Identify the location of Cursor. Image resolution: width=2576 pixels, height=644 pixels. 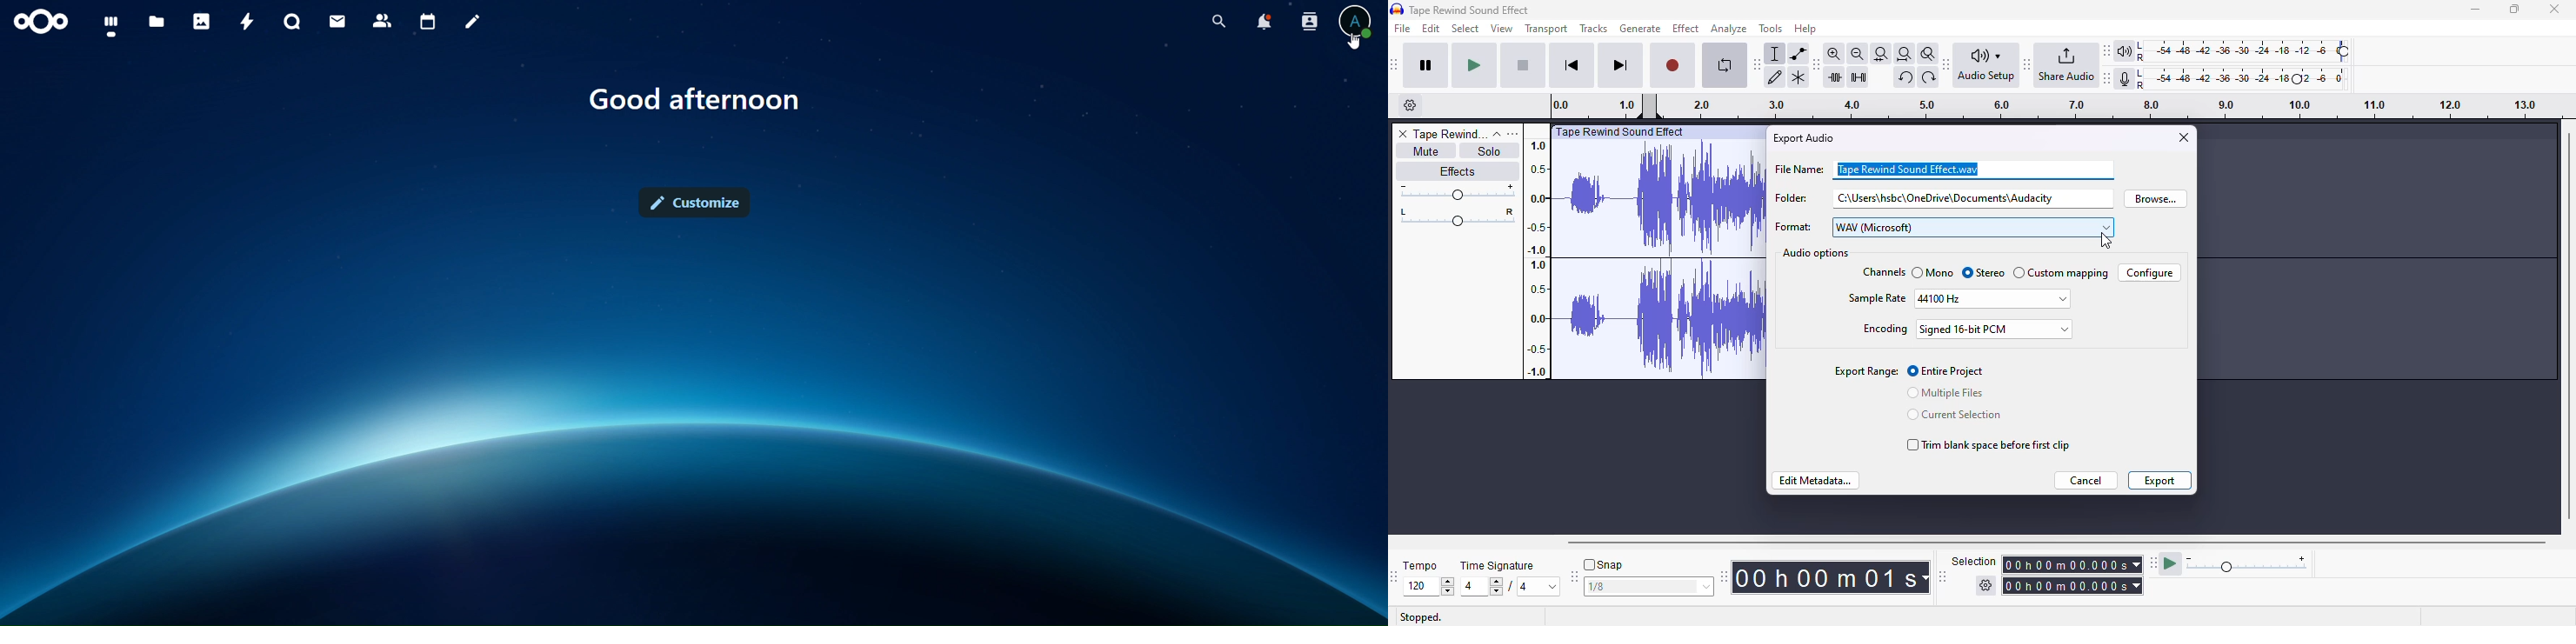
(1356, 43).